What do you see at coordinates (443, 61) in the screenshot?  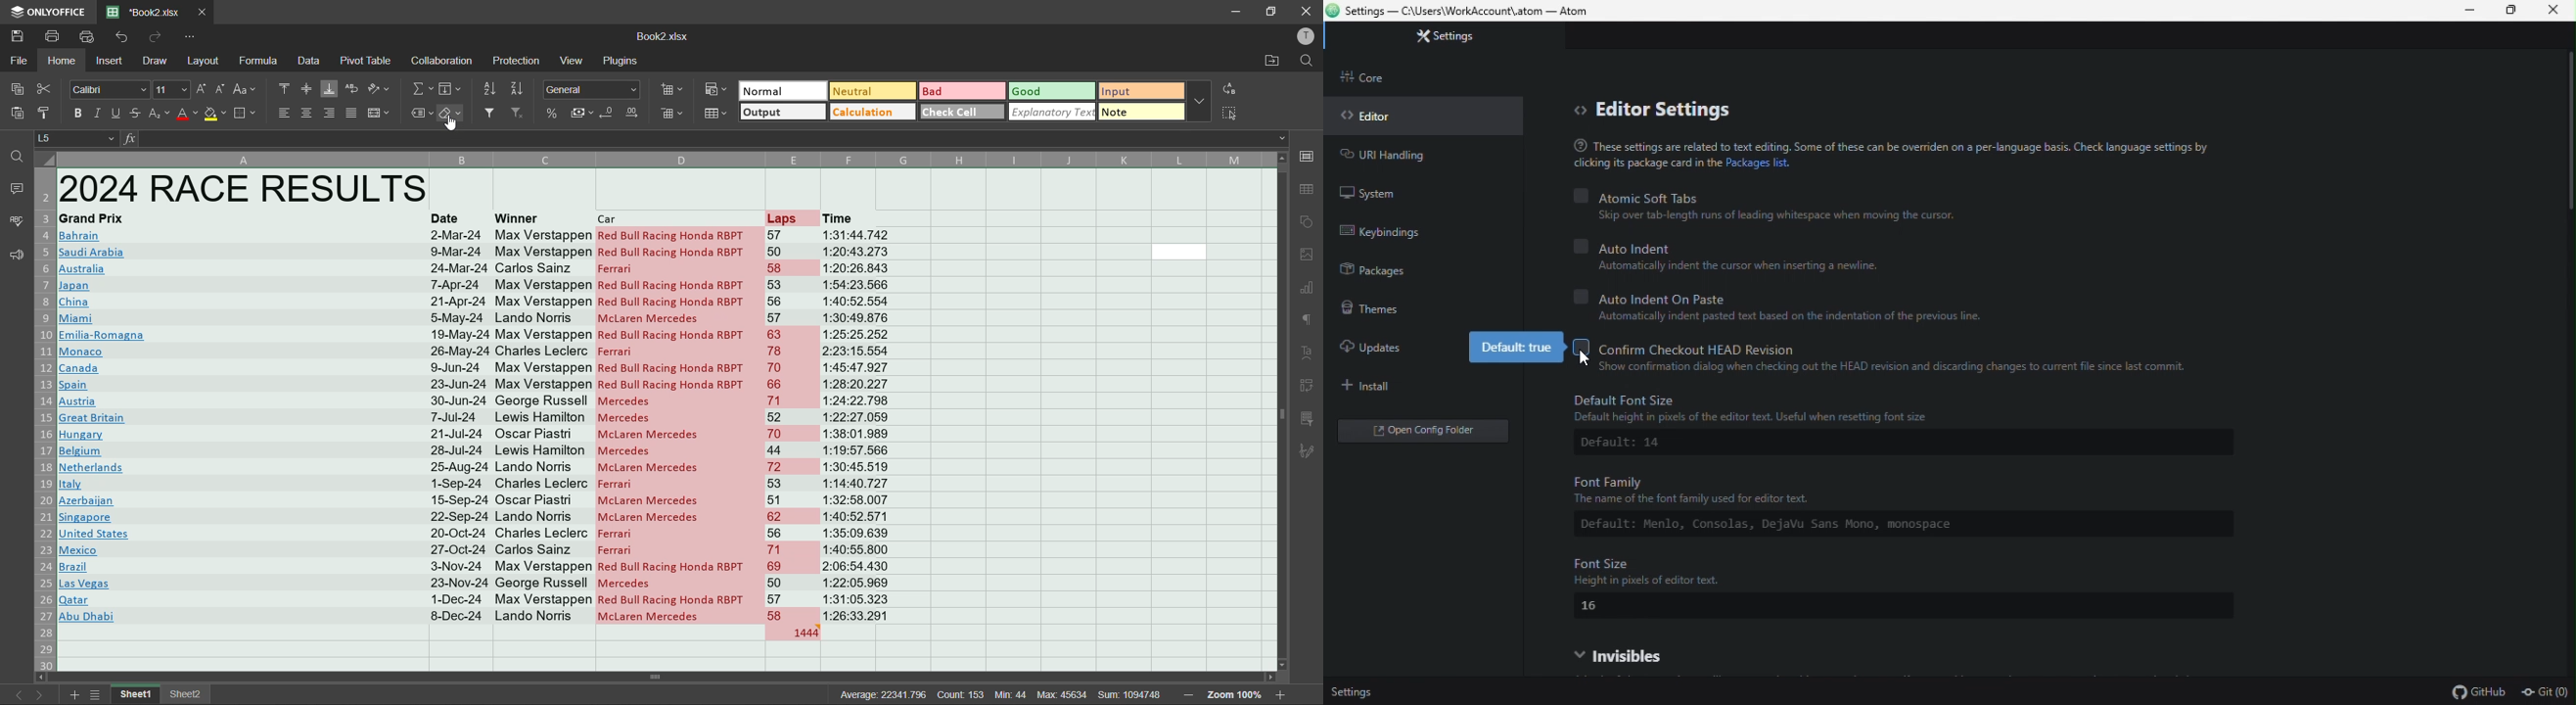 I see `collaboration` at bounding box center [443, 61].